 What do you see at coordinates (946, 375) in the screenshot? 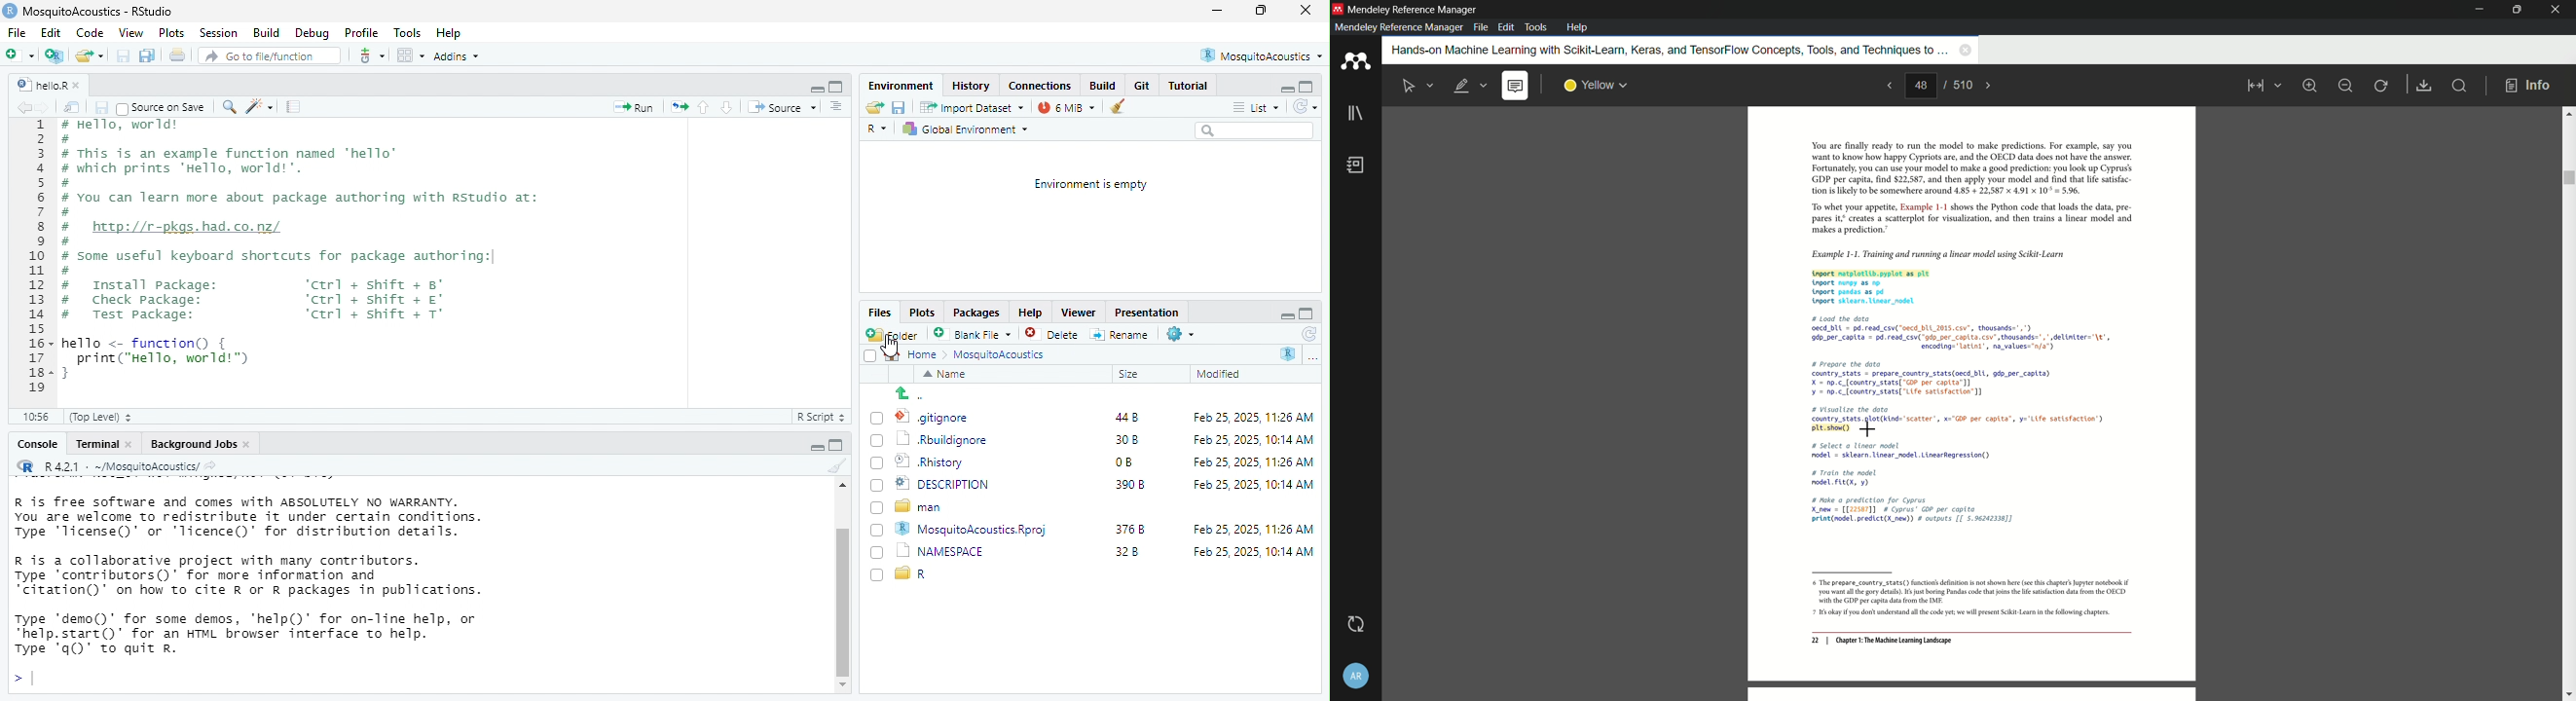
I see `name` at bounding box center [946, 375].